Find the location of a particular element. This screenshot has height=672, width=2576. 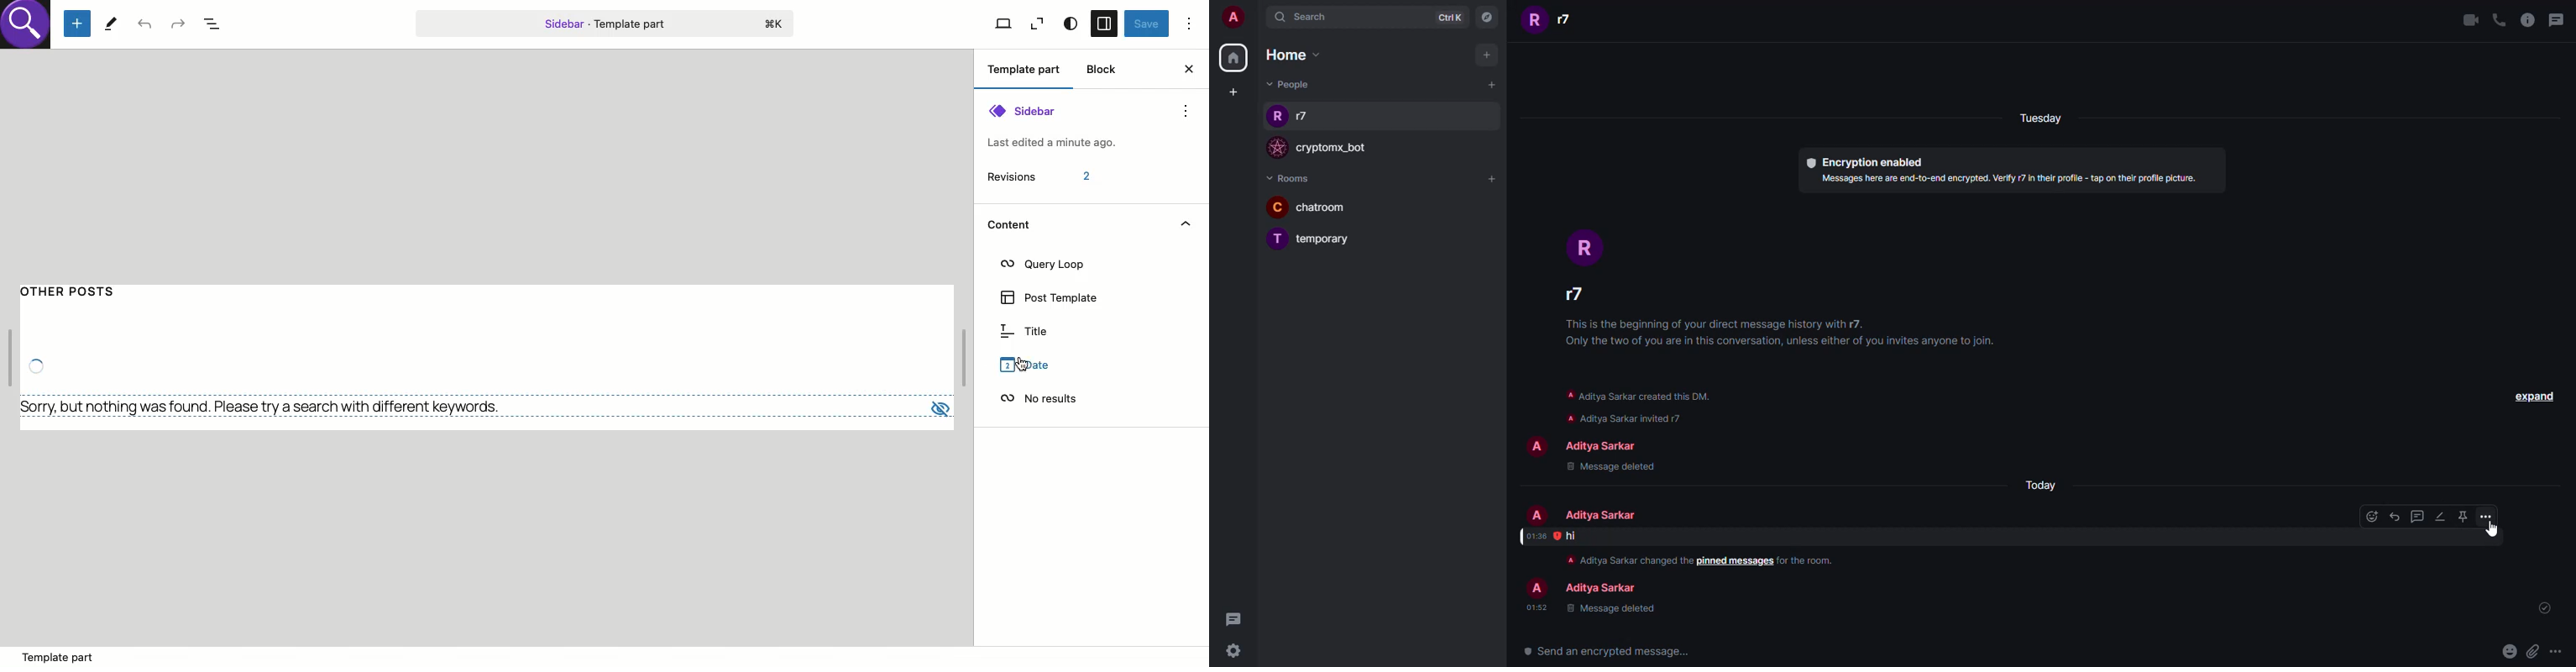

profile is located at coordinates (1535, 21).